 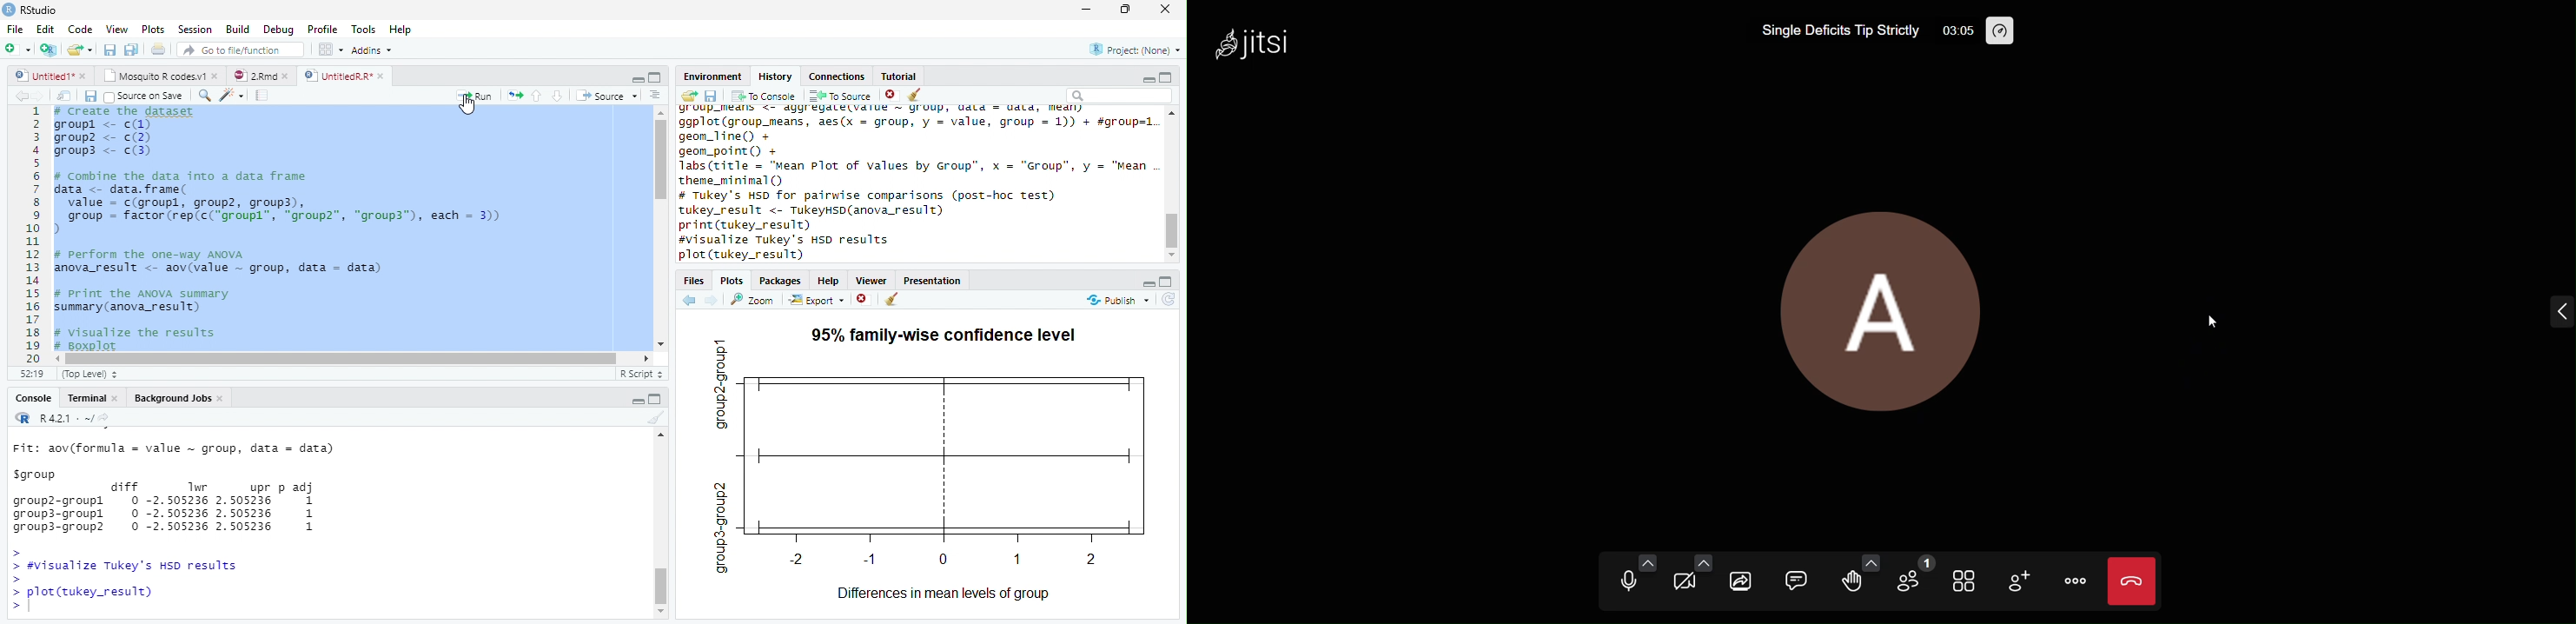 I want to click on Chart, so click(x=932, y=460).